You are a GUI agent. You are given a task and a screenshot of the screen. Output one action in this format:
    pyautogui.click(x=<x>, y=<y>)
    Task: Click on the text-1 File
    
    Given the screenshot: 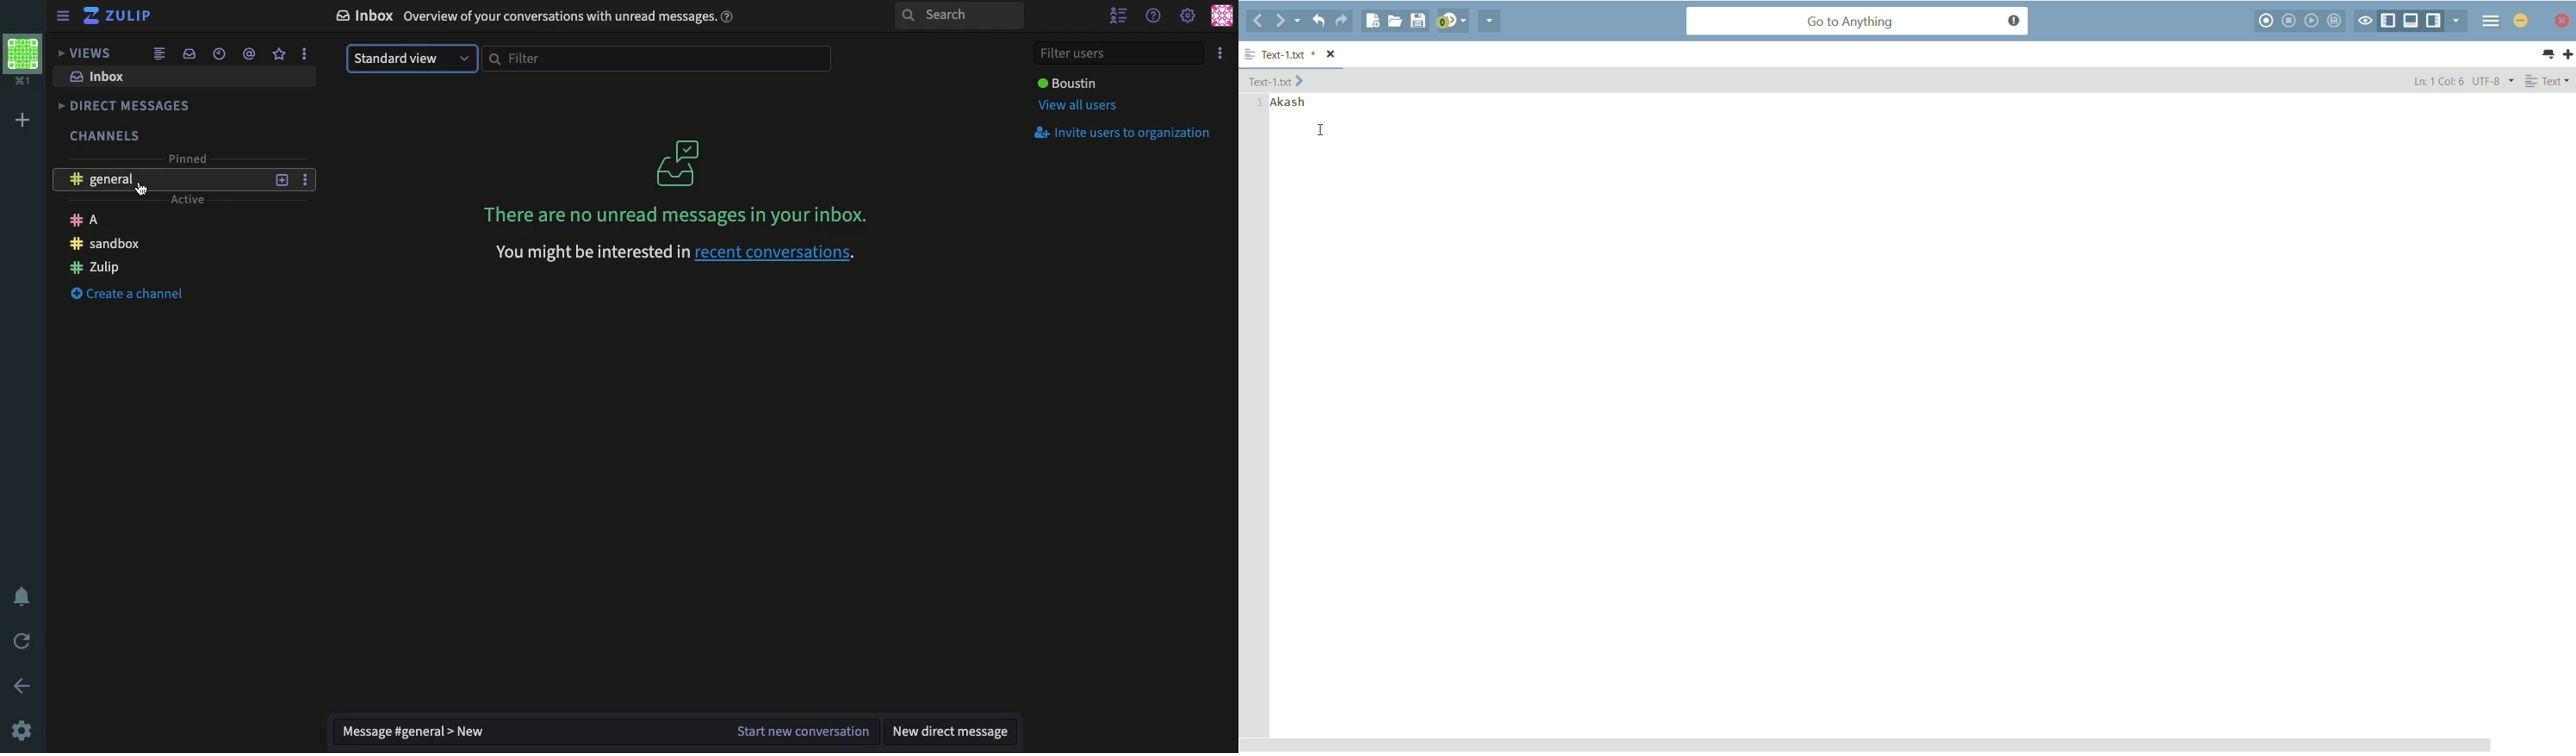 What is the action you would take?
    pyautogui.click(x=1278, y=80)
    